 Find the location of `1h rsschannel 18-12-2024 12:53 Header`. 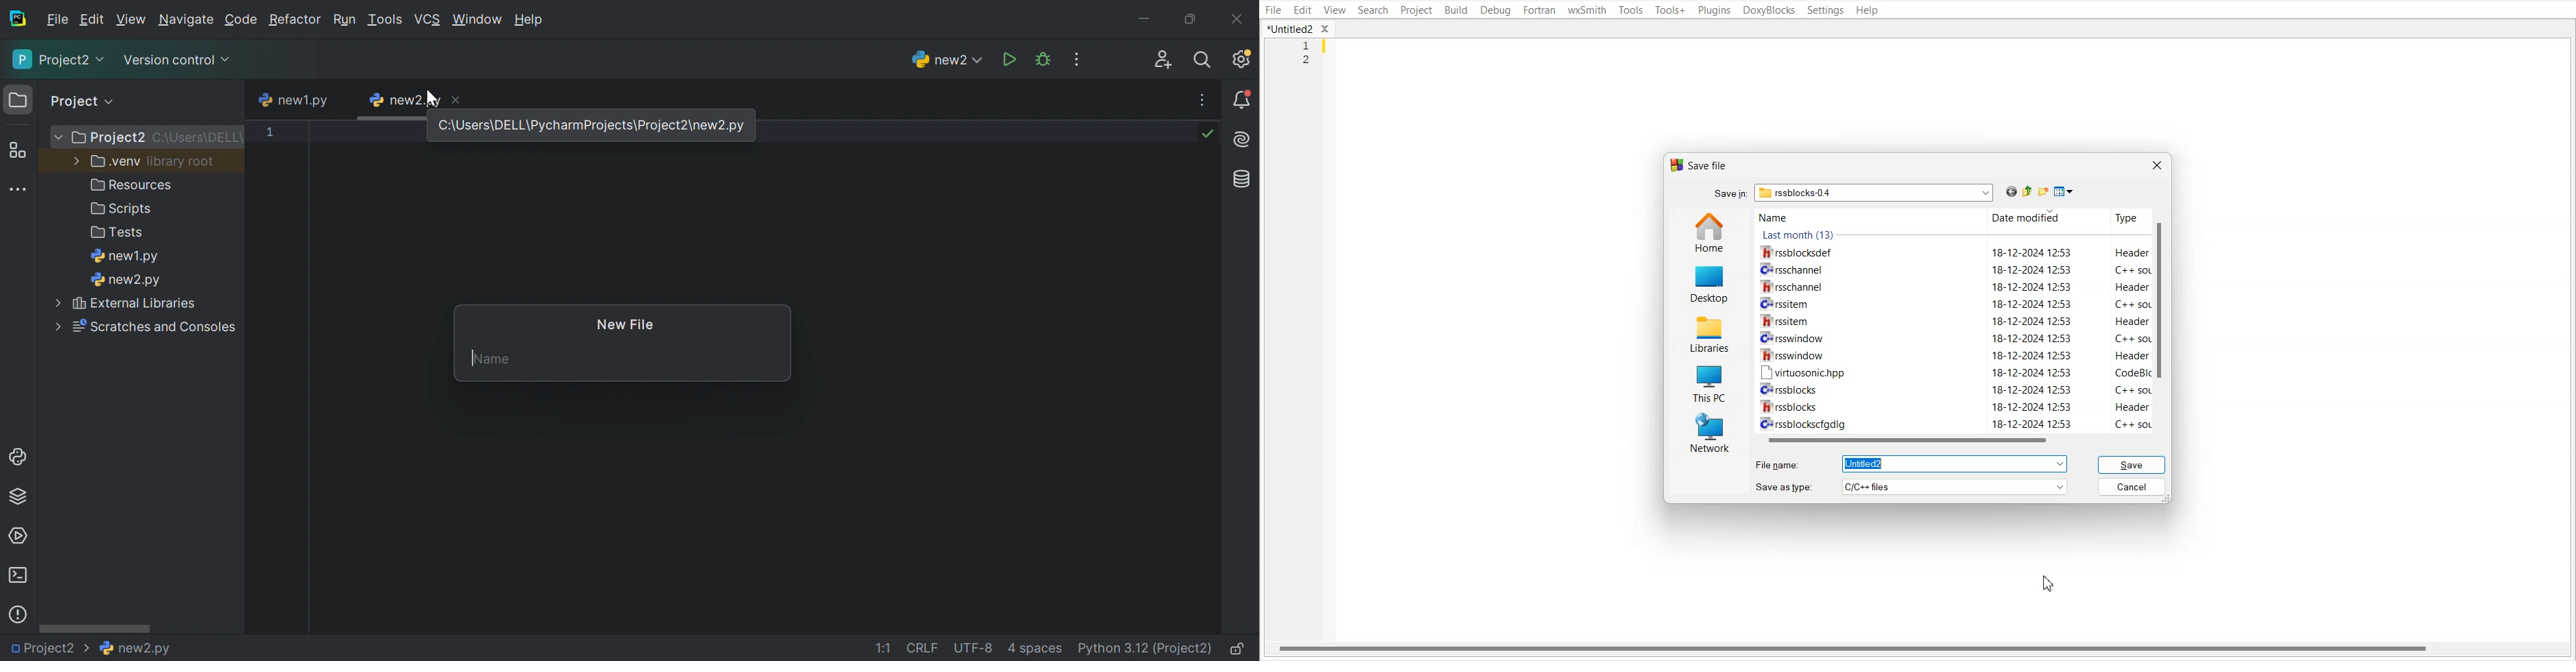

1h rsschannel 18-12-2024 12:53 Header is located at coordinates (1953, 287).